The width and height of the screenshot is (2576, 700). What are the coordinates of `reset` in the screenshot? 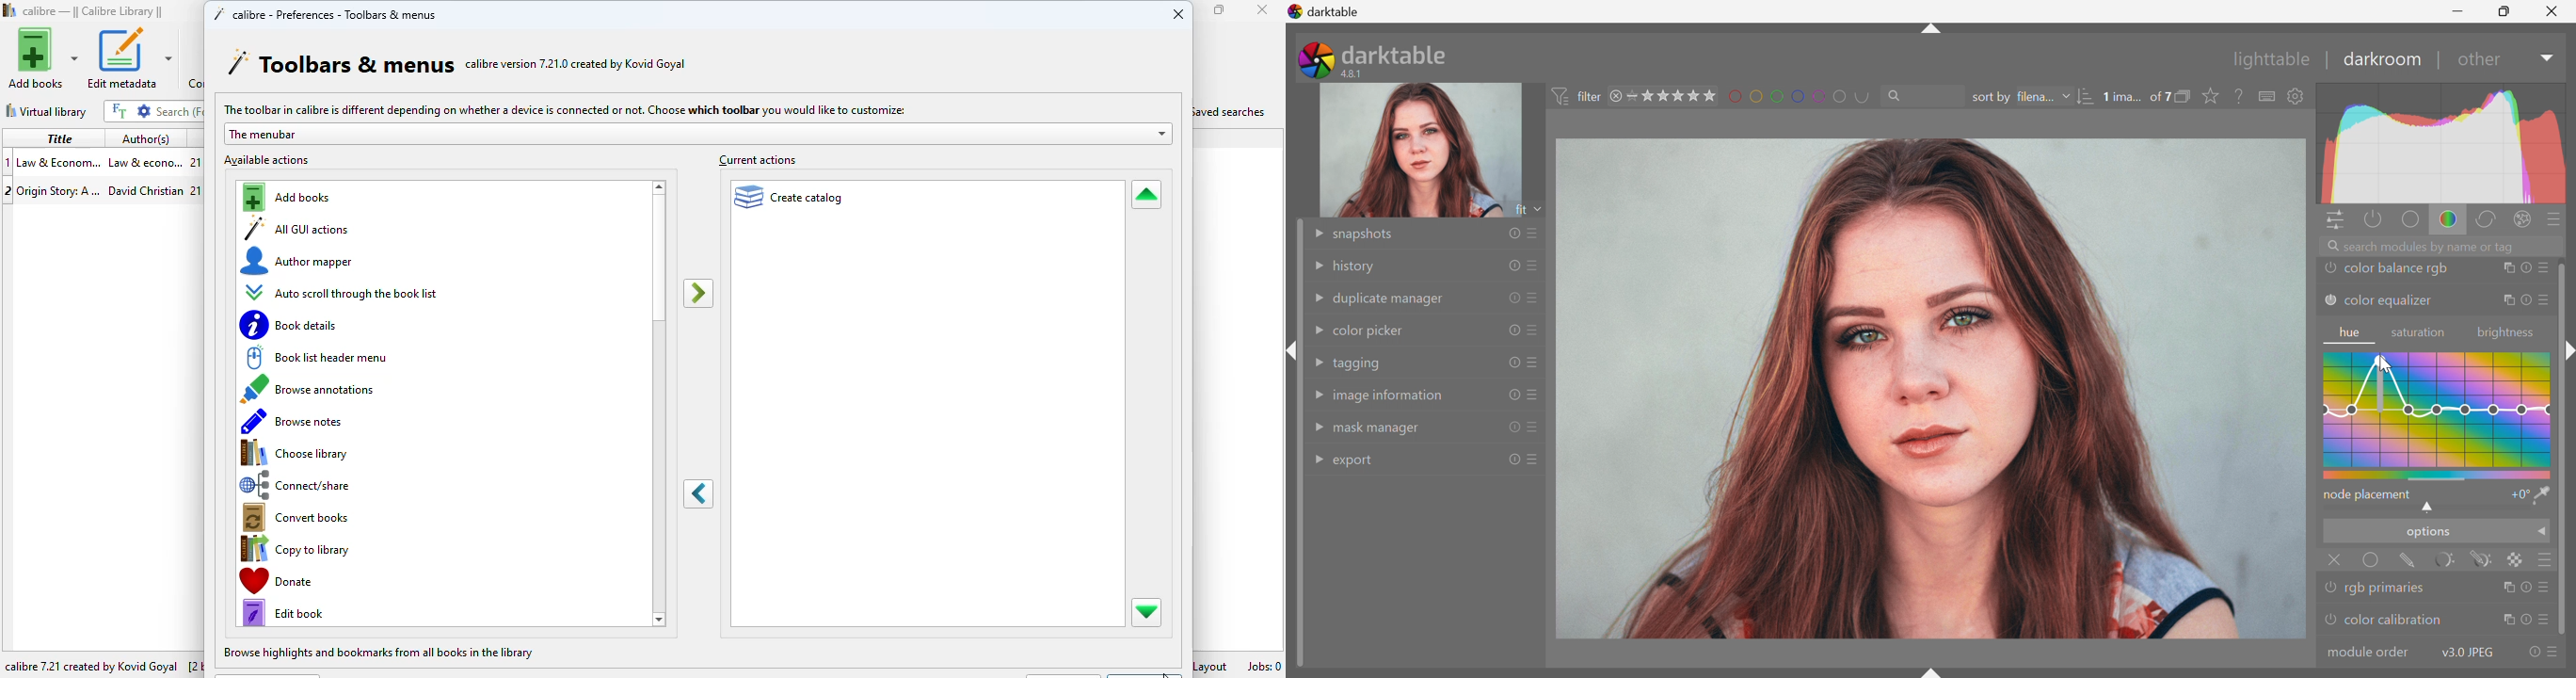 It's located at (1512, 459).